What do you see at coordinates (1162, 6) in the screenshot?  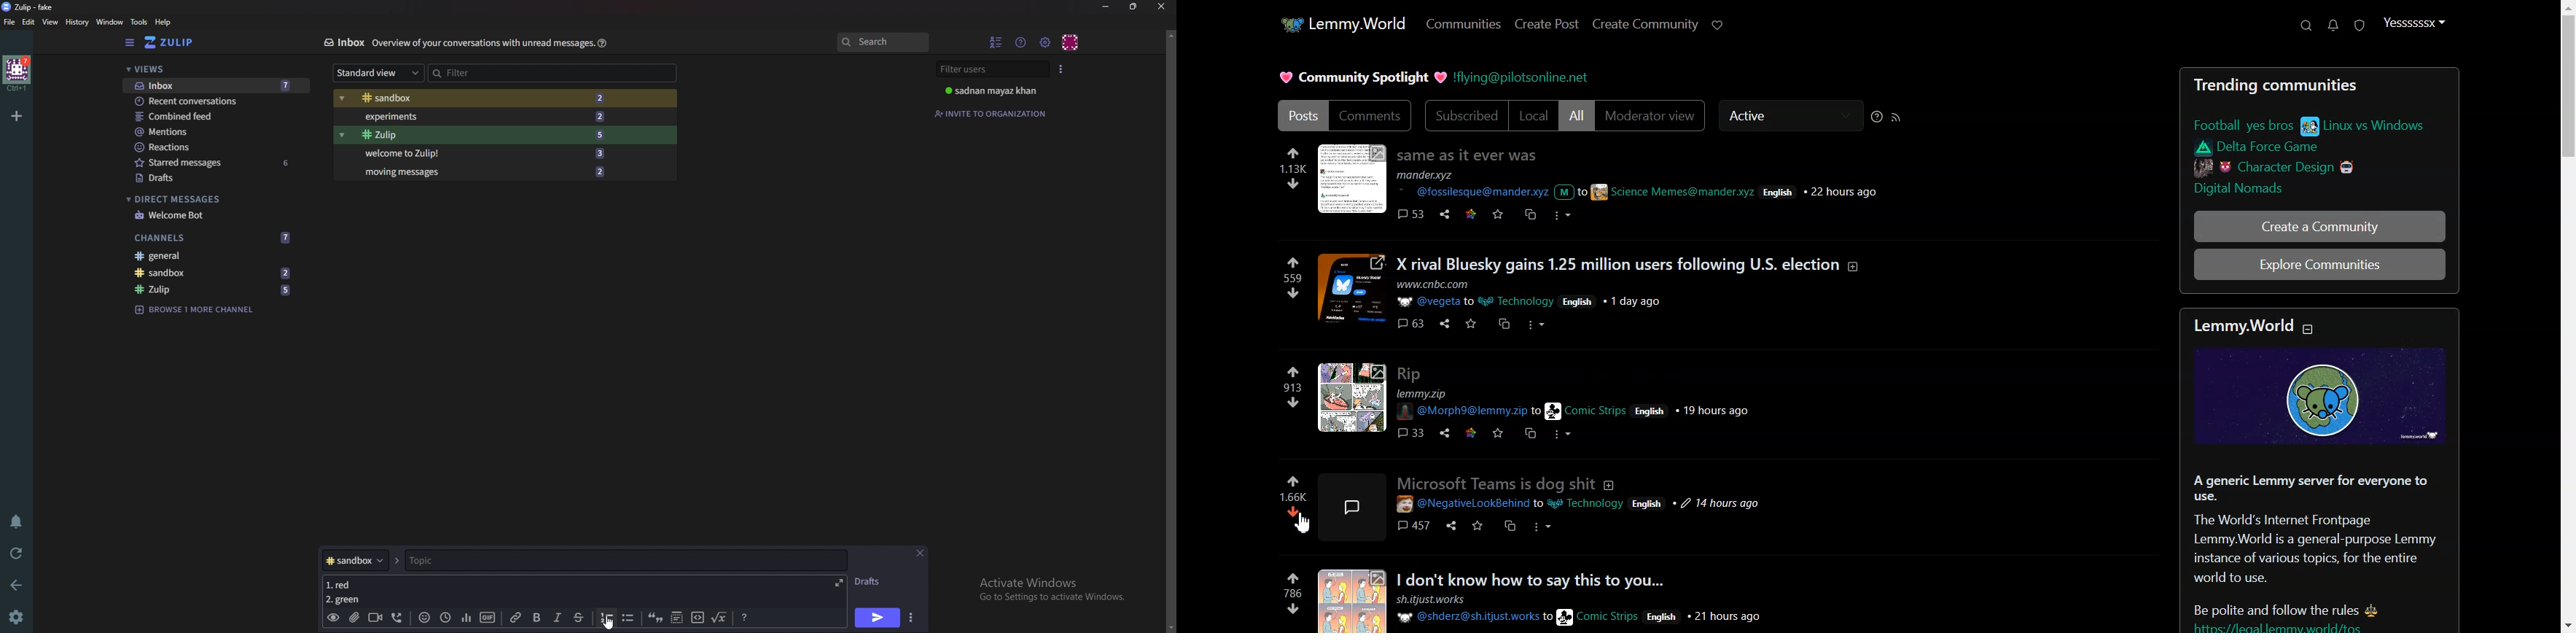 I see `close` at bounding box center [1162, 6].